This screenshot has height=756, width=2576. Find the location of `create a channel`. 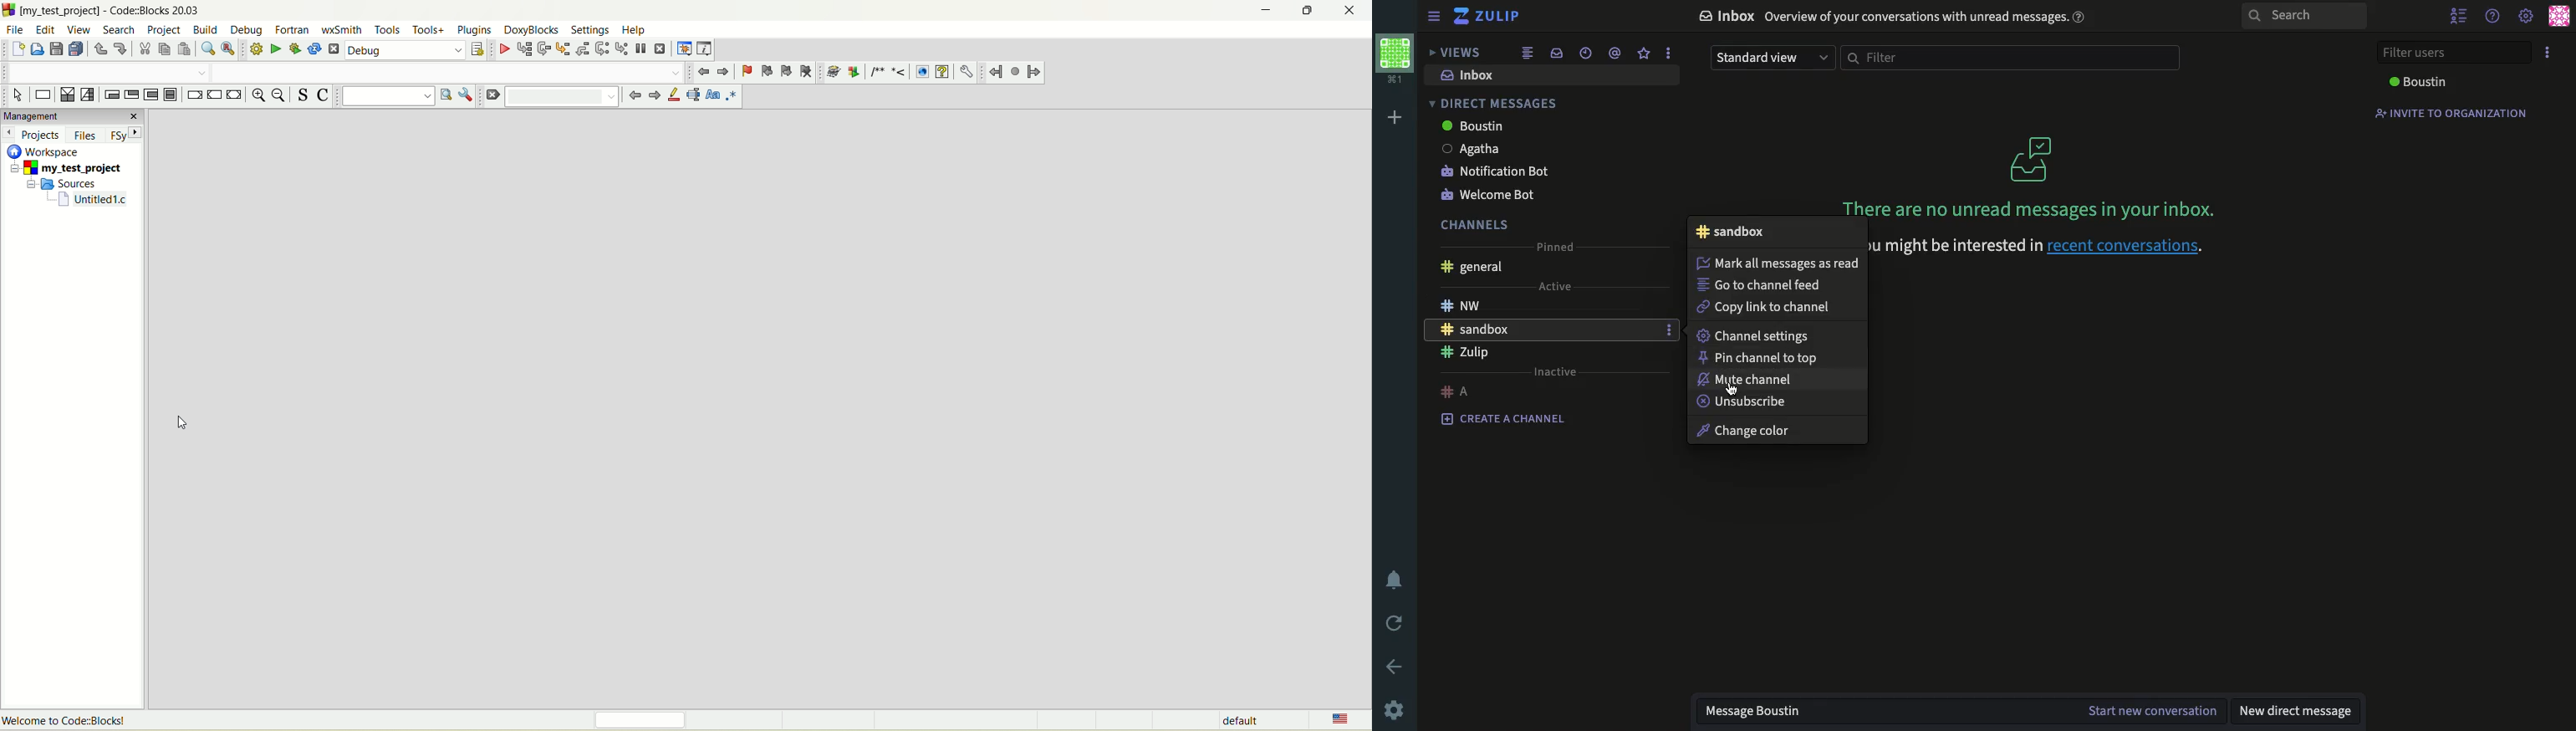

create a channel is located at coordinates (1504, 419).